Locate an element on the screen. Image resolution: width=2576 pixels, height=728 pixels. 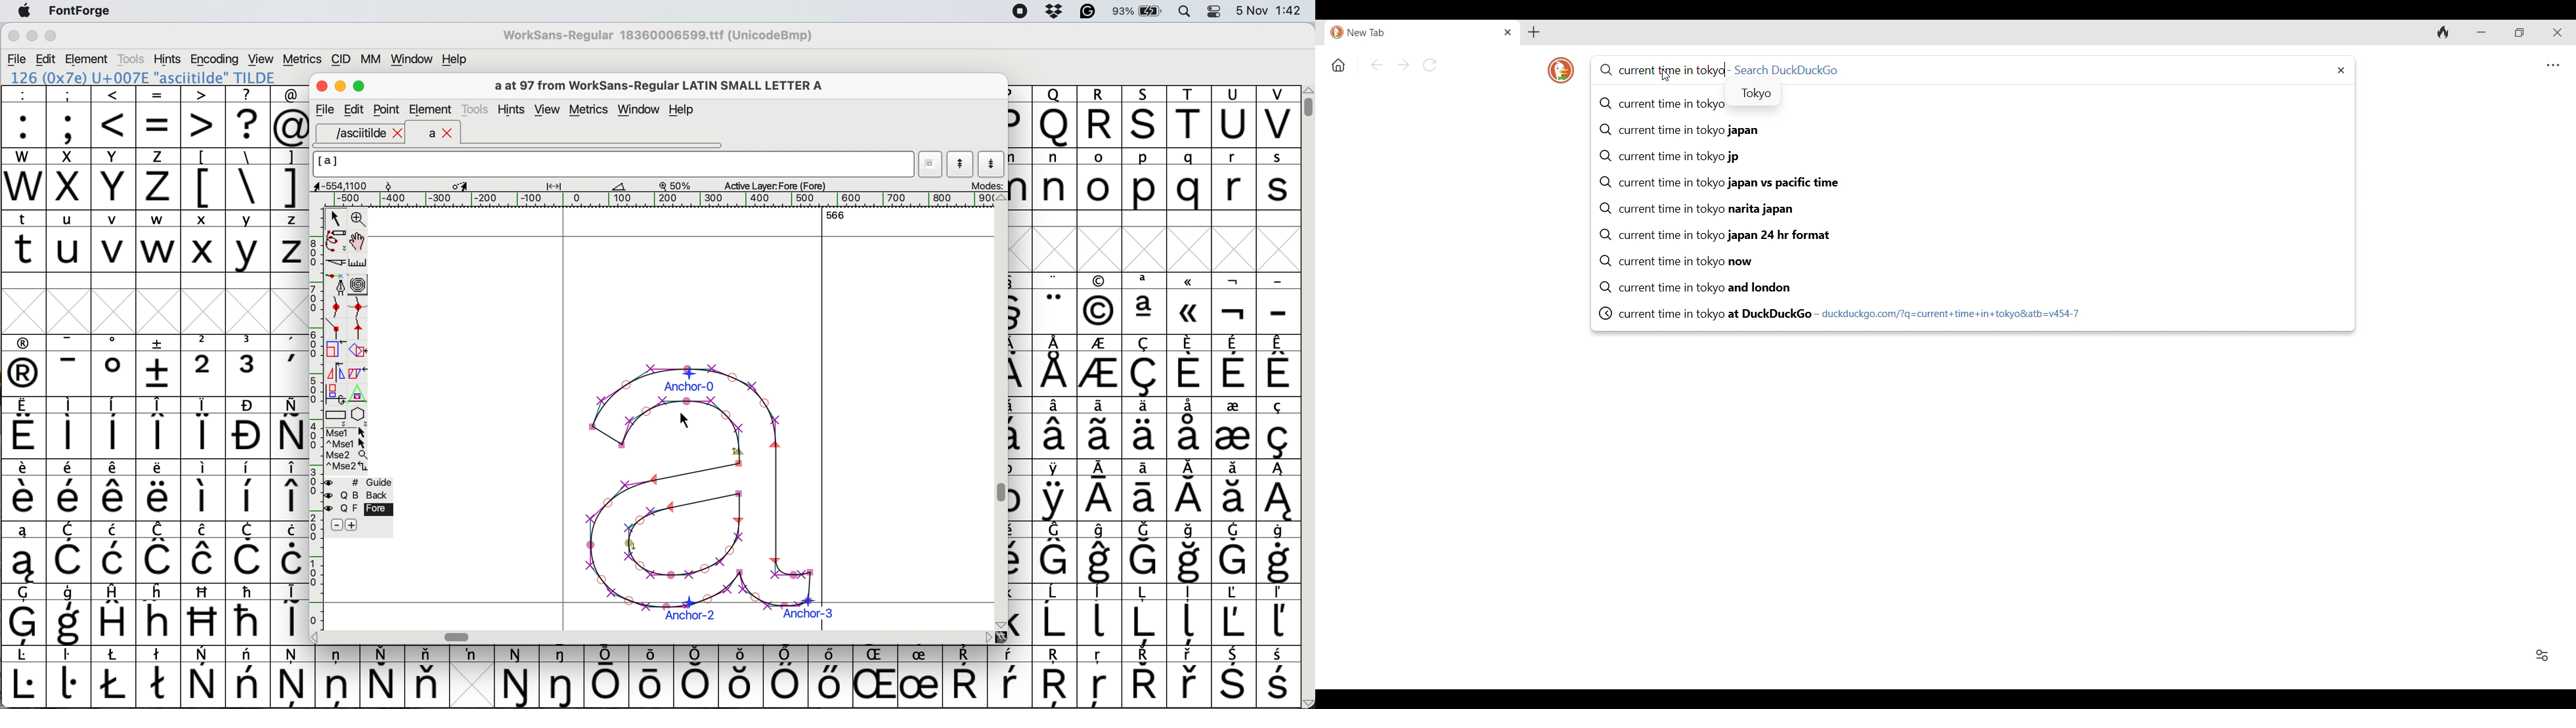
symbol is located at coordinates (1148, 427).